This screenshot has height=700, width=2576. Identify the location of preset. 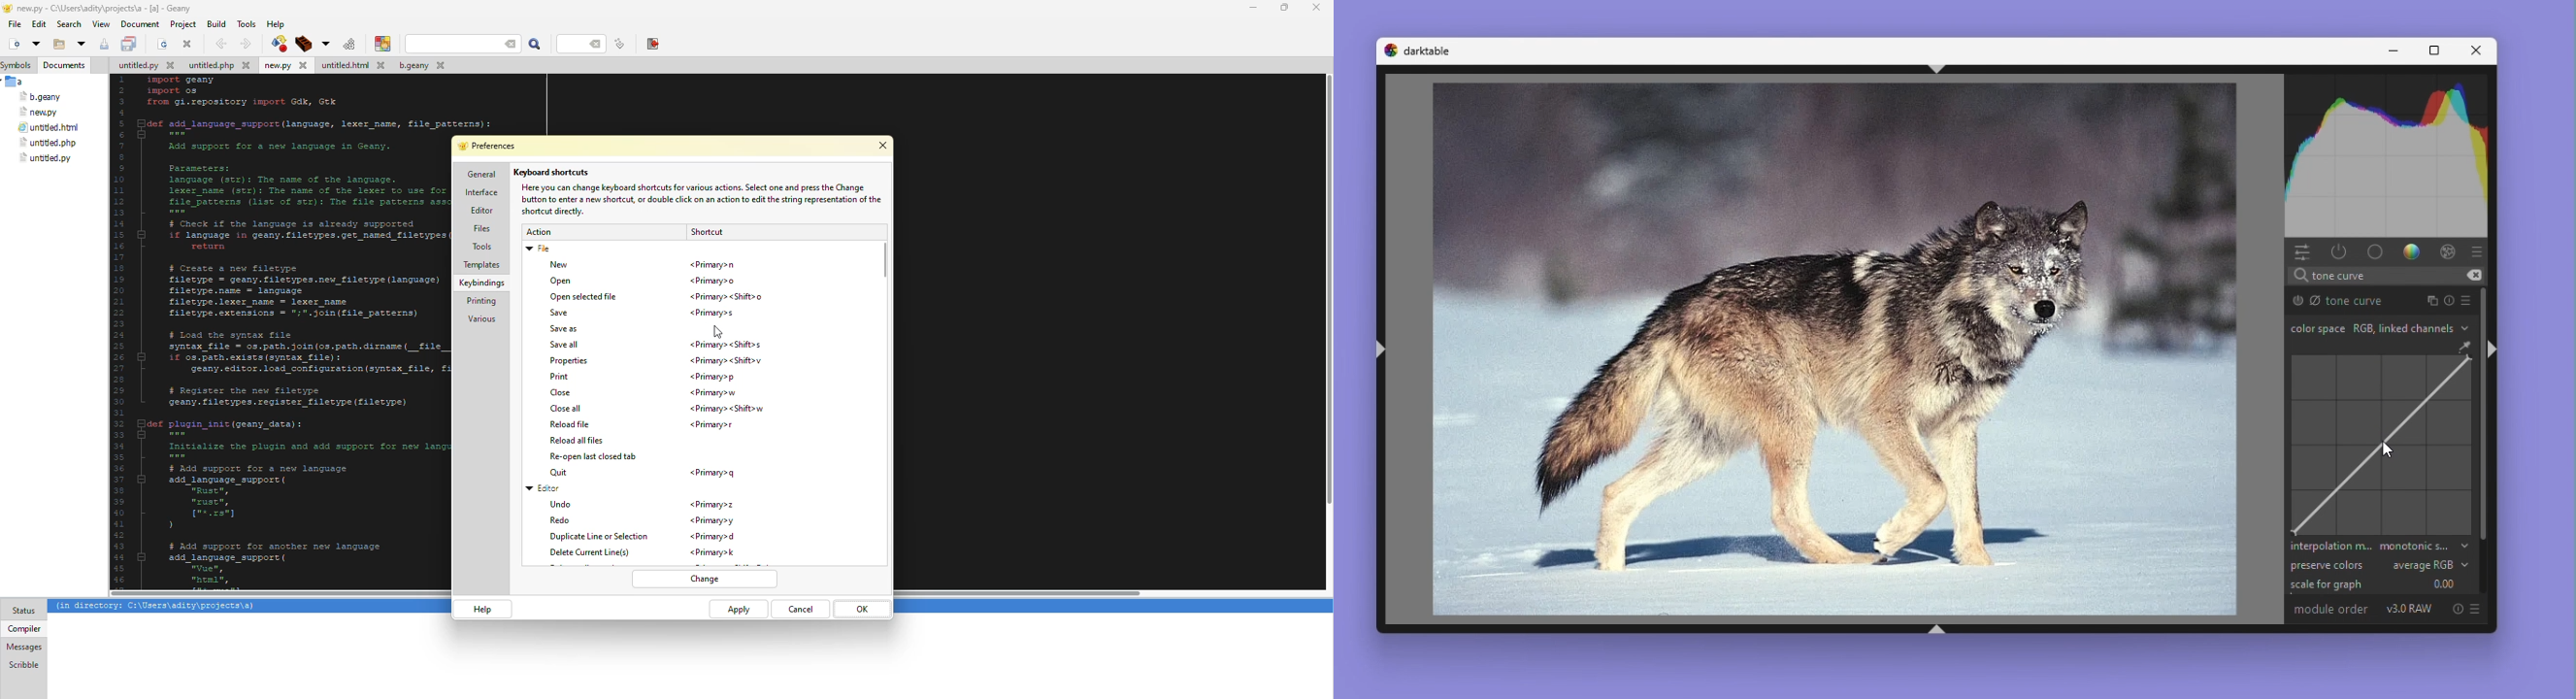
(2475, 609).